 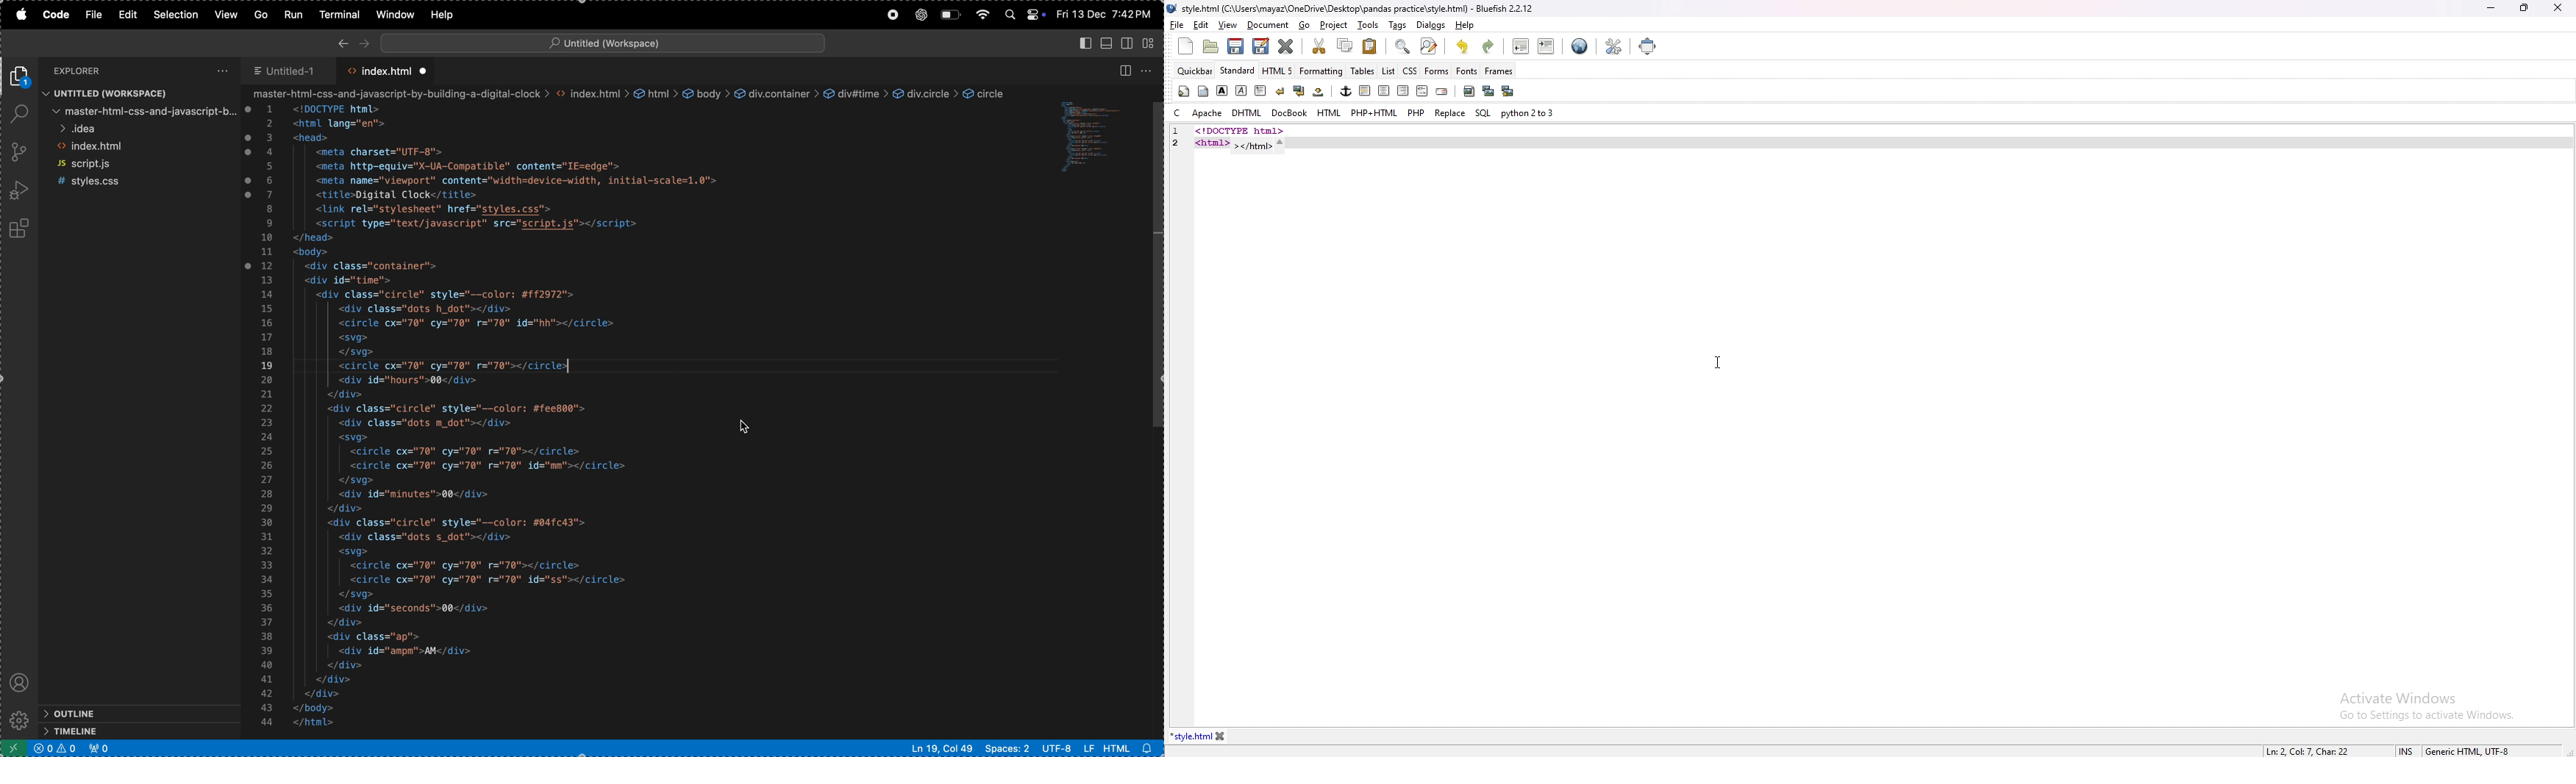 I want to click on line number, so click(x=1181, y=142).